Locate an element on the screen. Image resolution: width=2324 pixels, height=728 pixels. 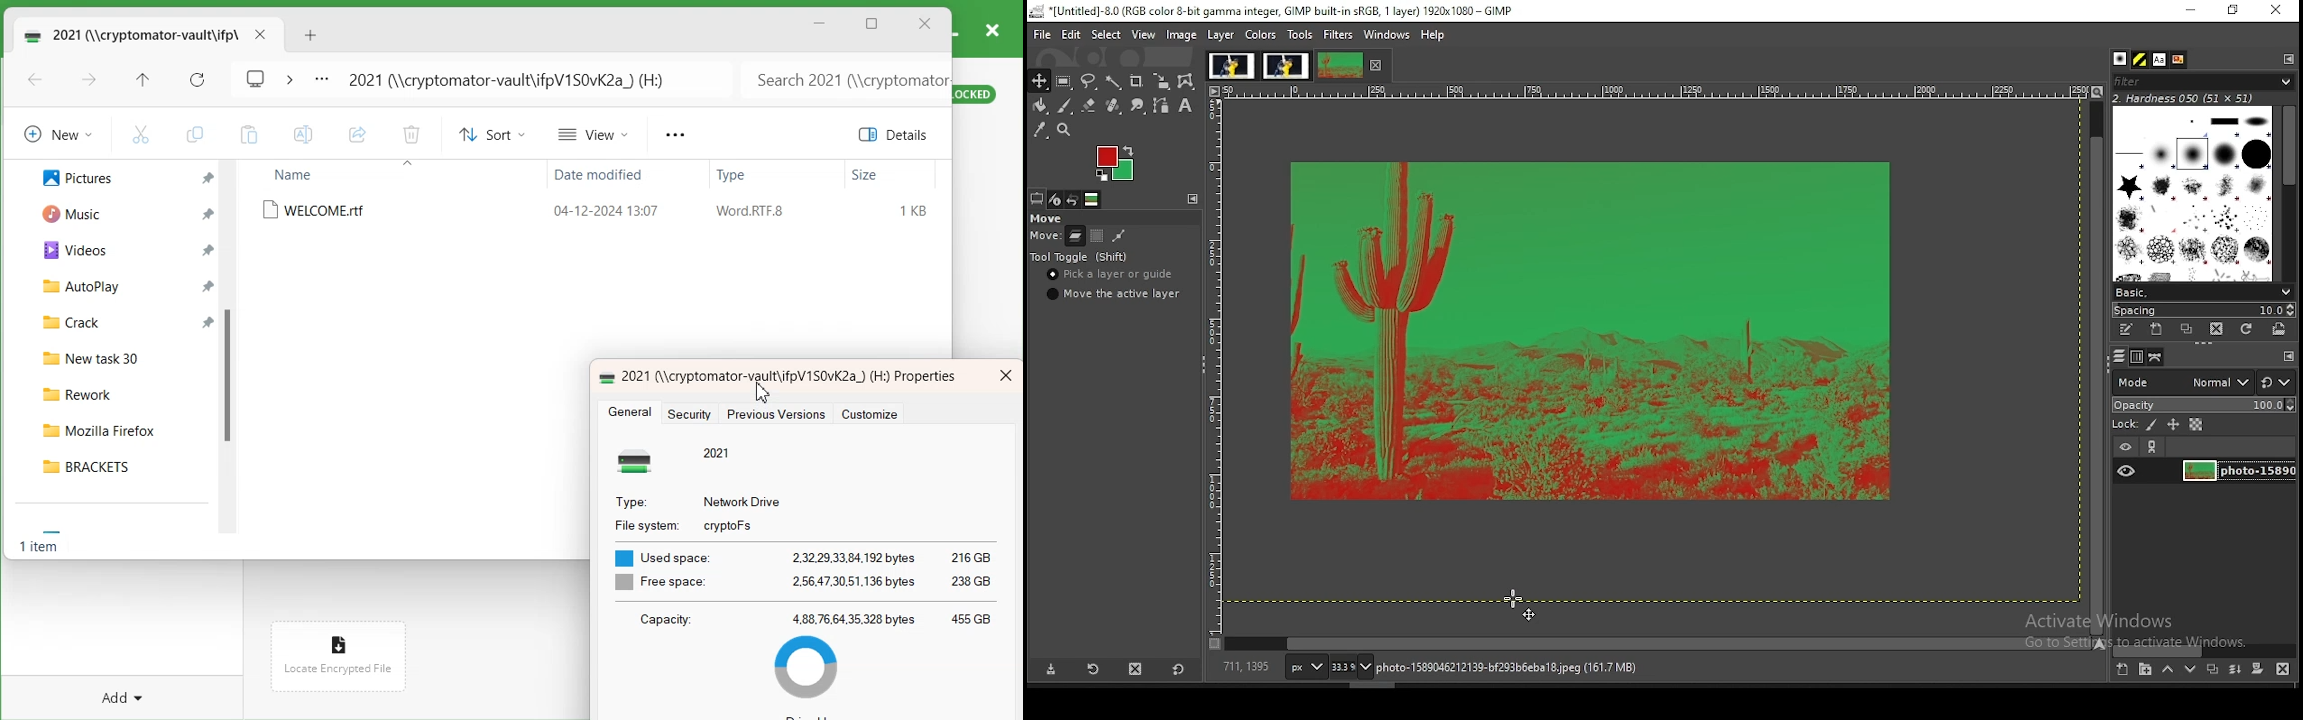
move layers is located at coordinates (1075, 235).